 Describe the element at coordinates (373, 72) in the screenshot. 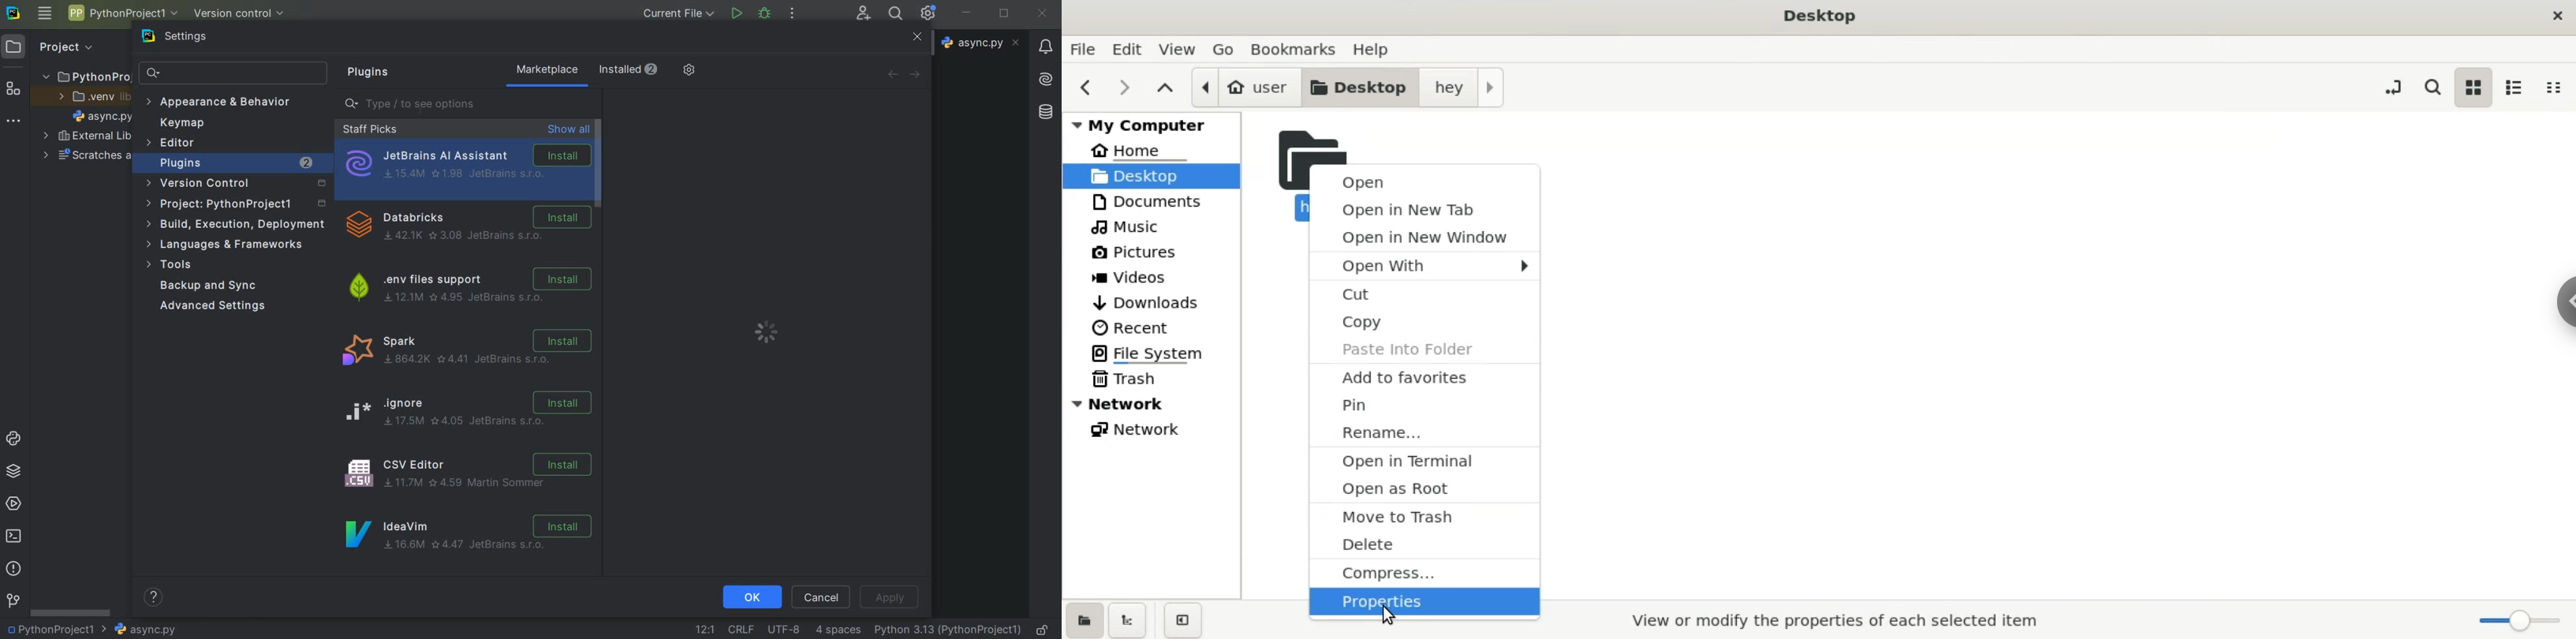

I see `plugins` at that location.